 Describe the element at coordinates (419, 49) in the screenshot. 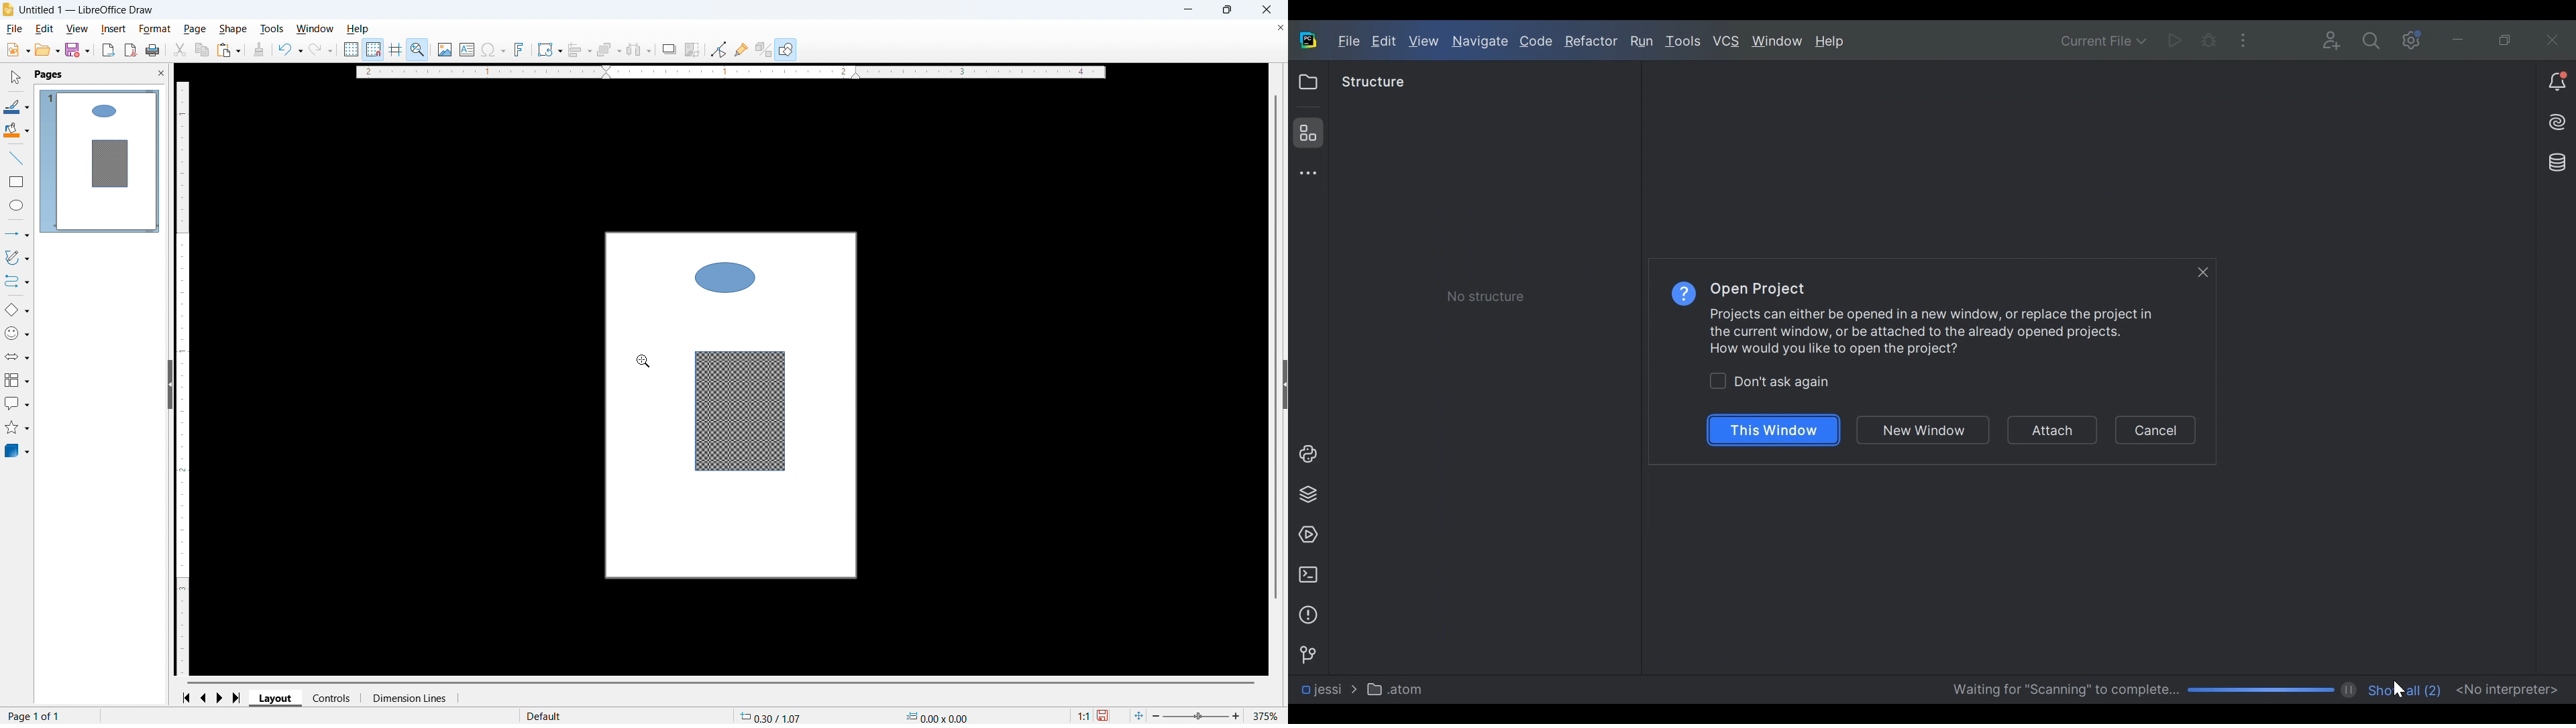

I see `Zoom ` at that location.